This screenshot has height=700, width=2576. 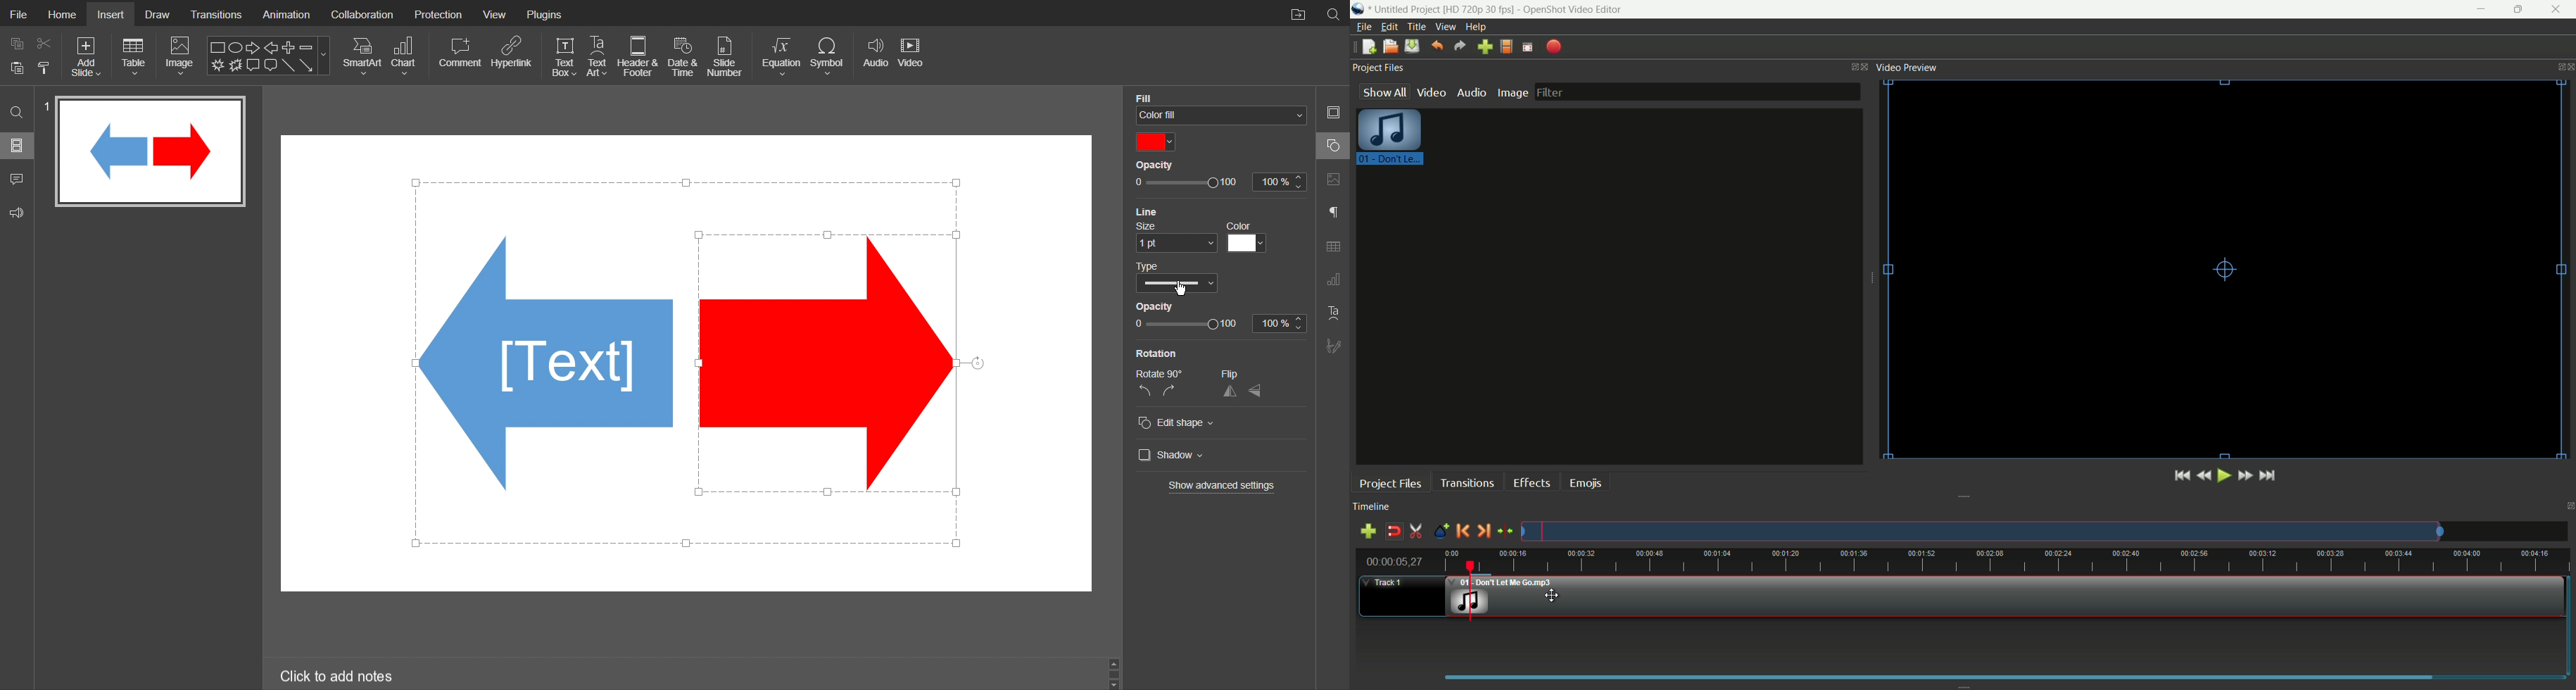 I want to click on Shape Settings, so click(x=1332, y=146).